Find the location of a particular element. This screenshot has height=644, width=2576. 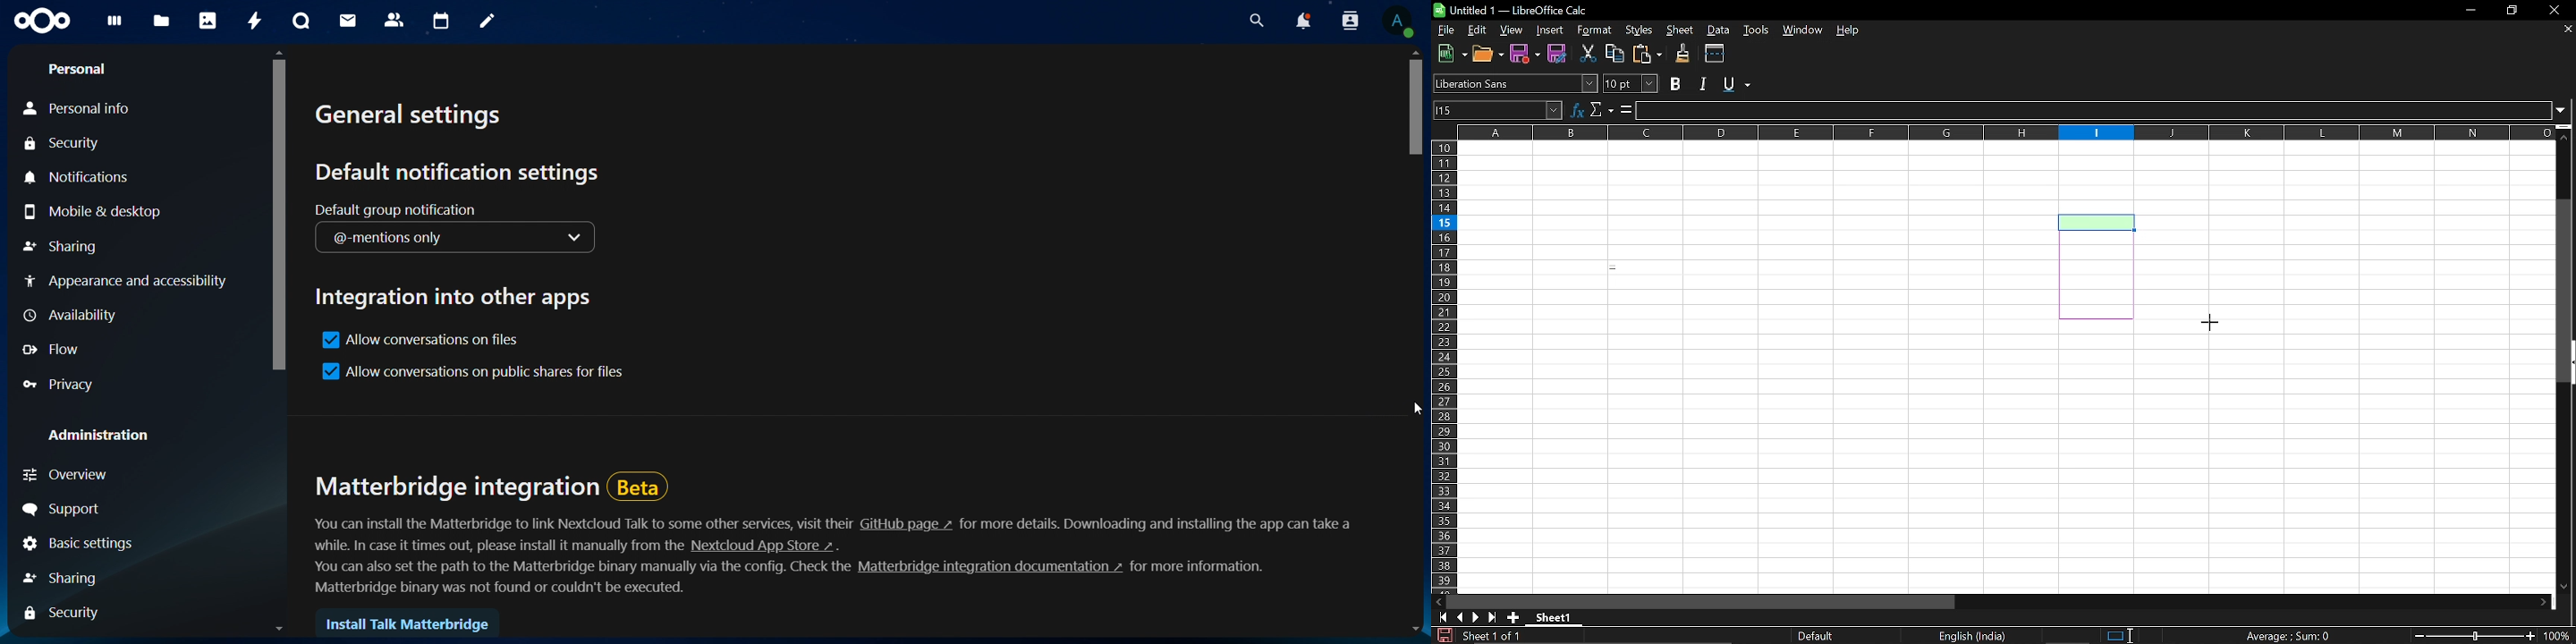

Cut is located at coordinates (1589, 55).